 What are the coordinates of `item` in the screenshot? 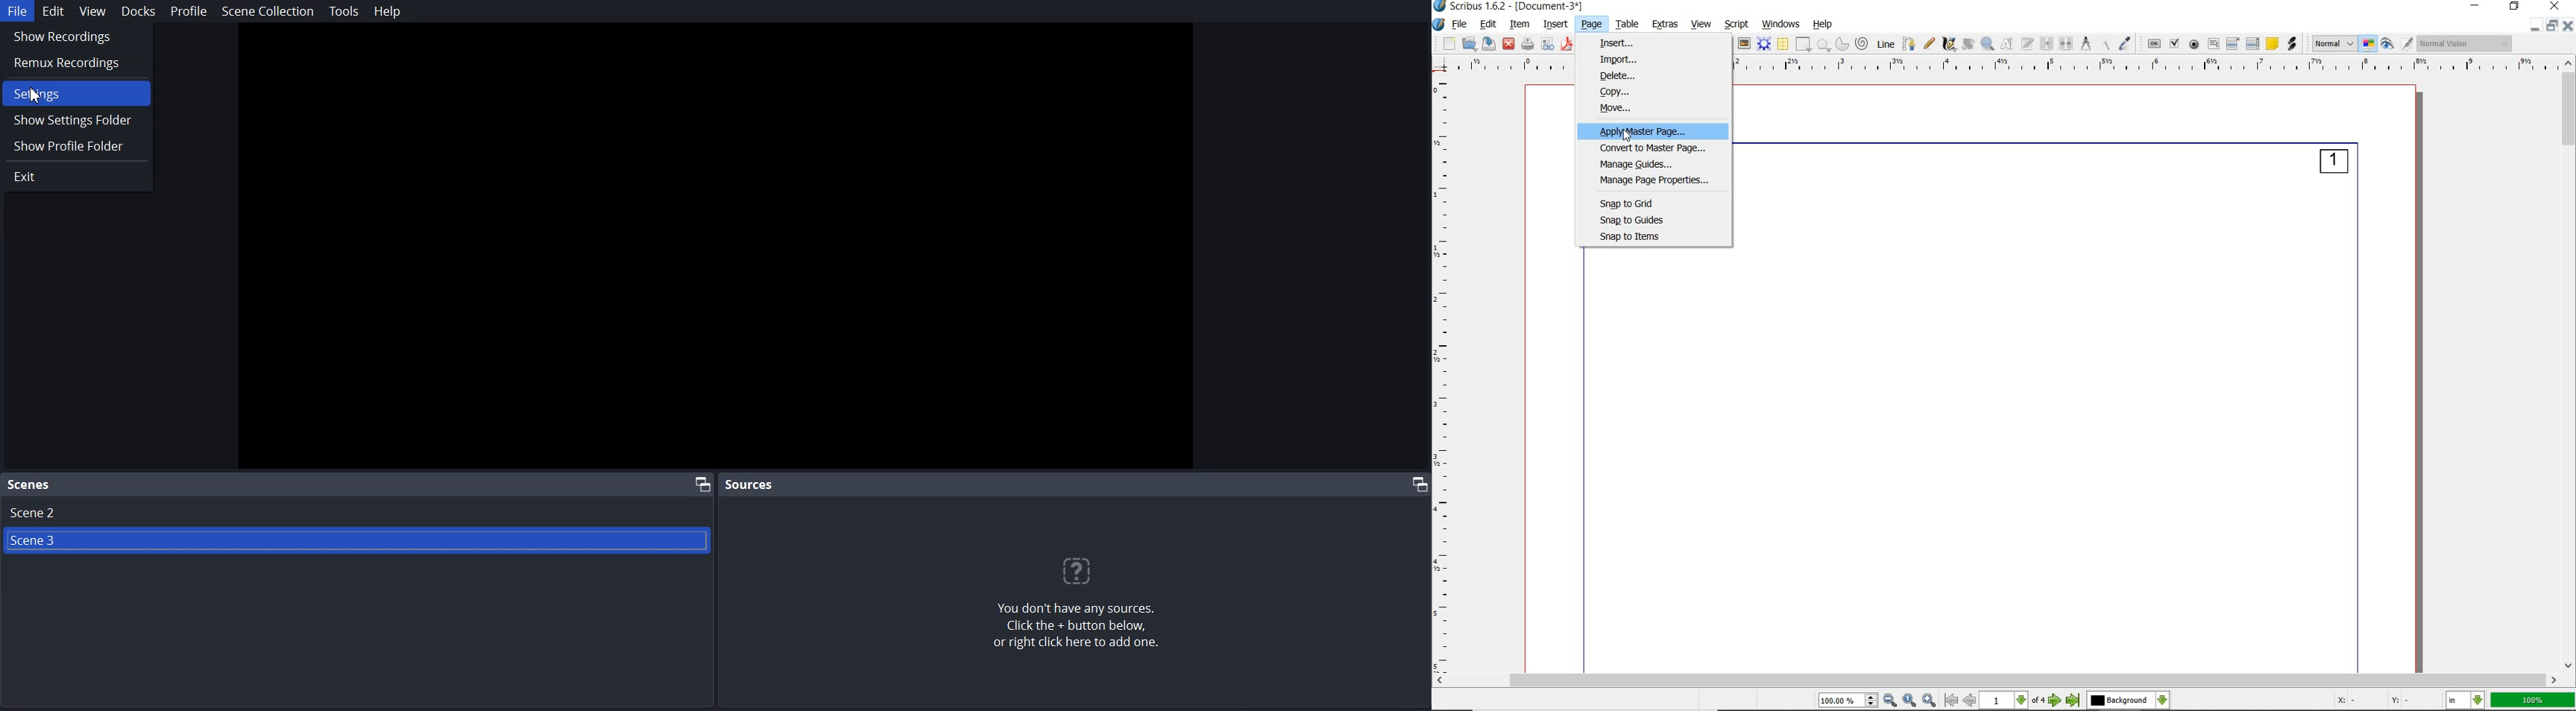 It's located at (1519, 25).